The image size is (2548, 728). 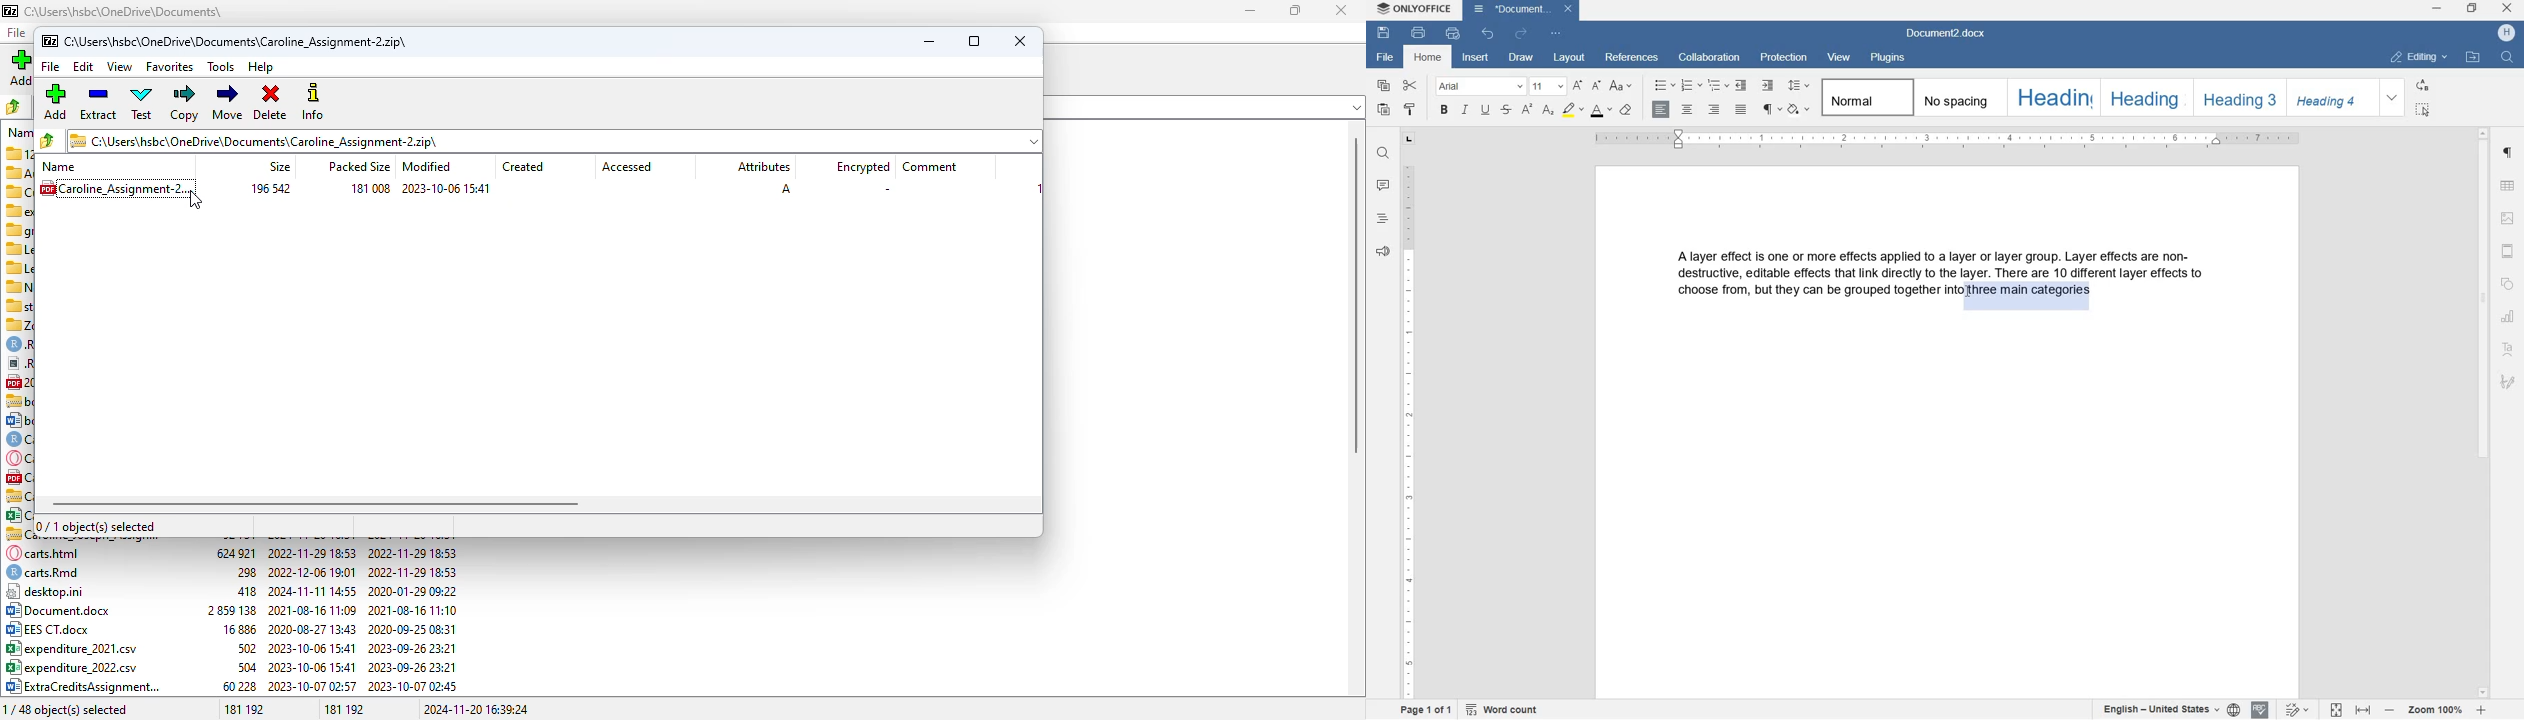 I want to click on heading 3, so click(x=2236, y=96).